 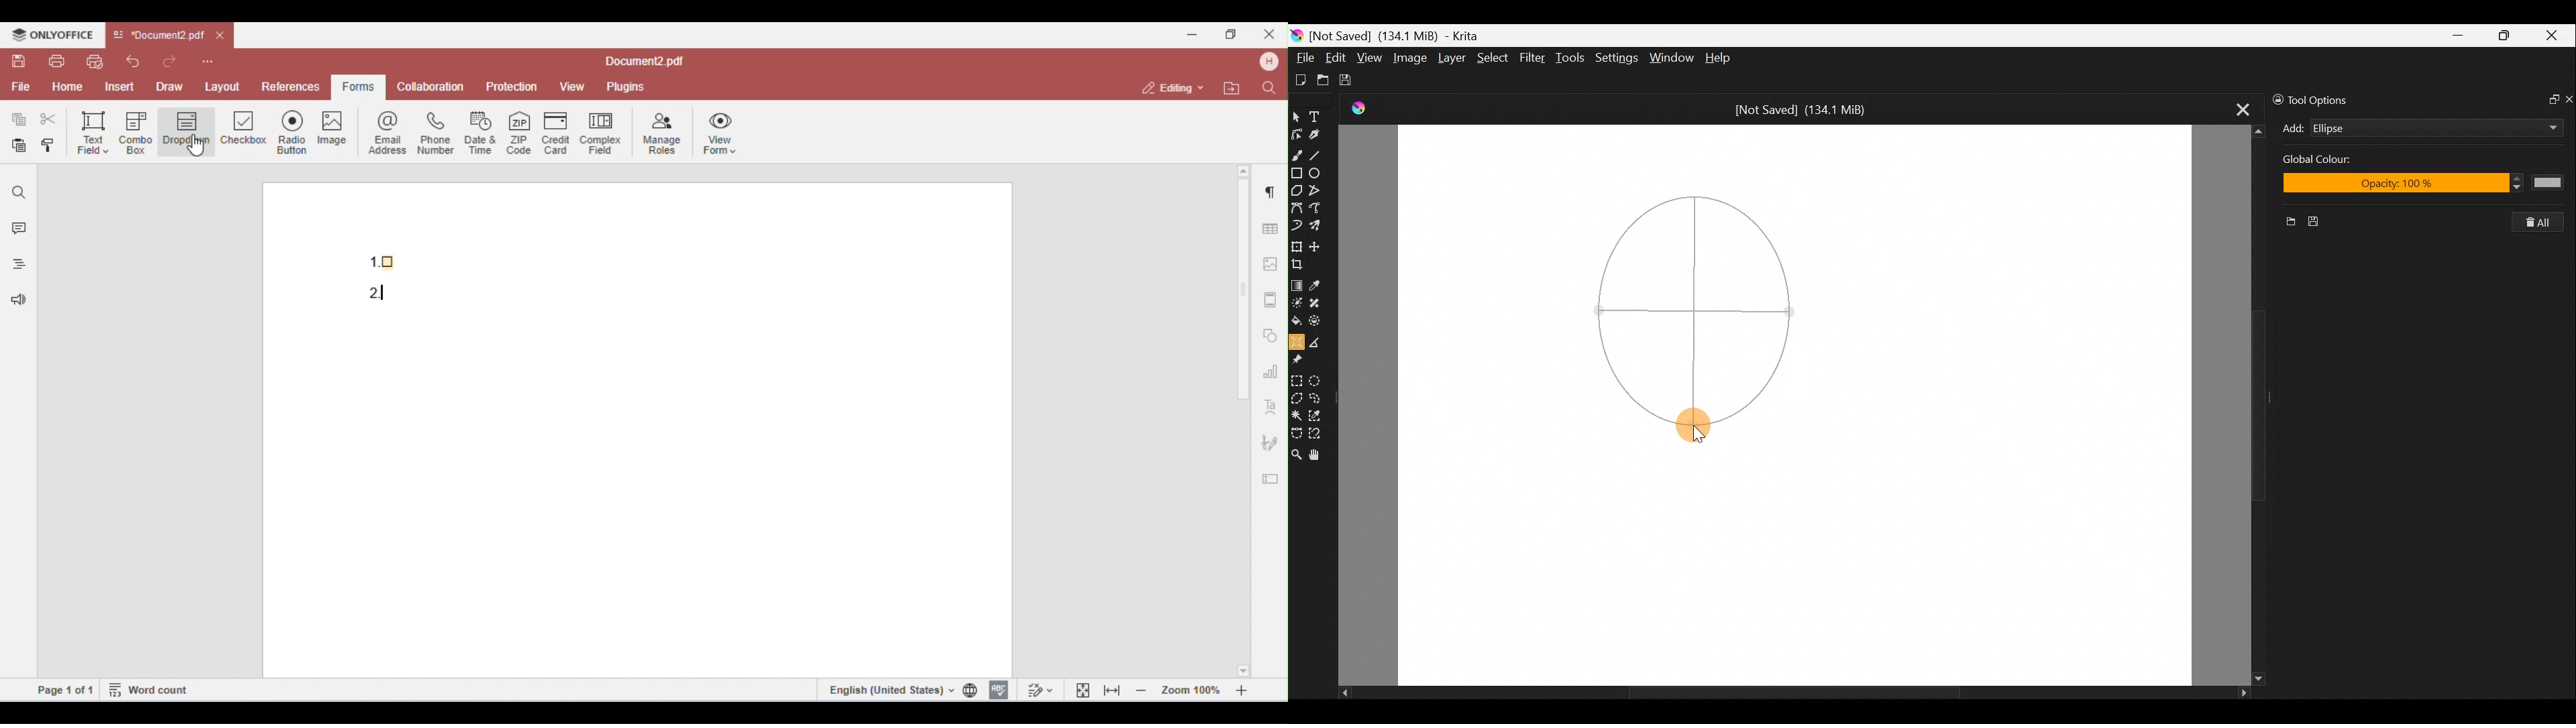 I want to click on Fill a contiguous area of color with color, so click(x=1296, y=321).